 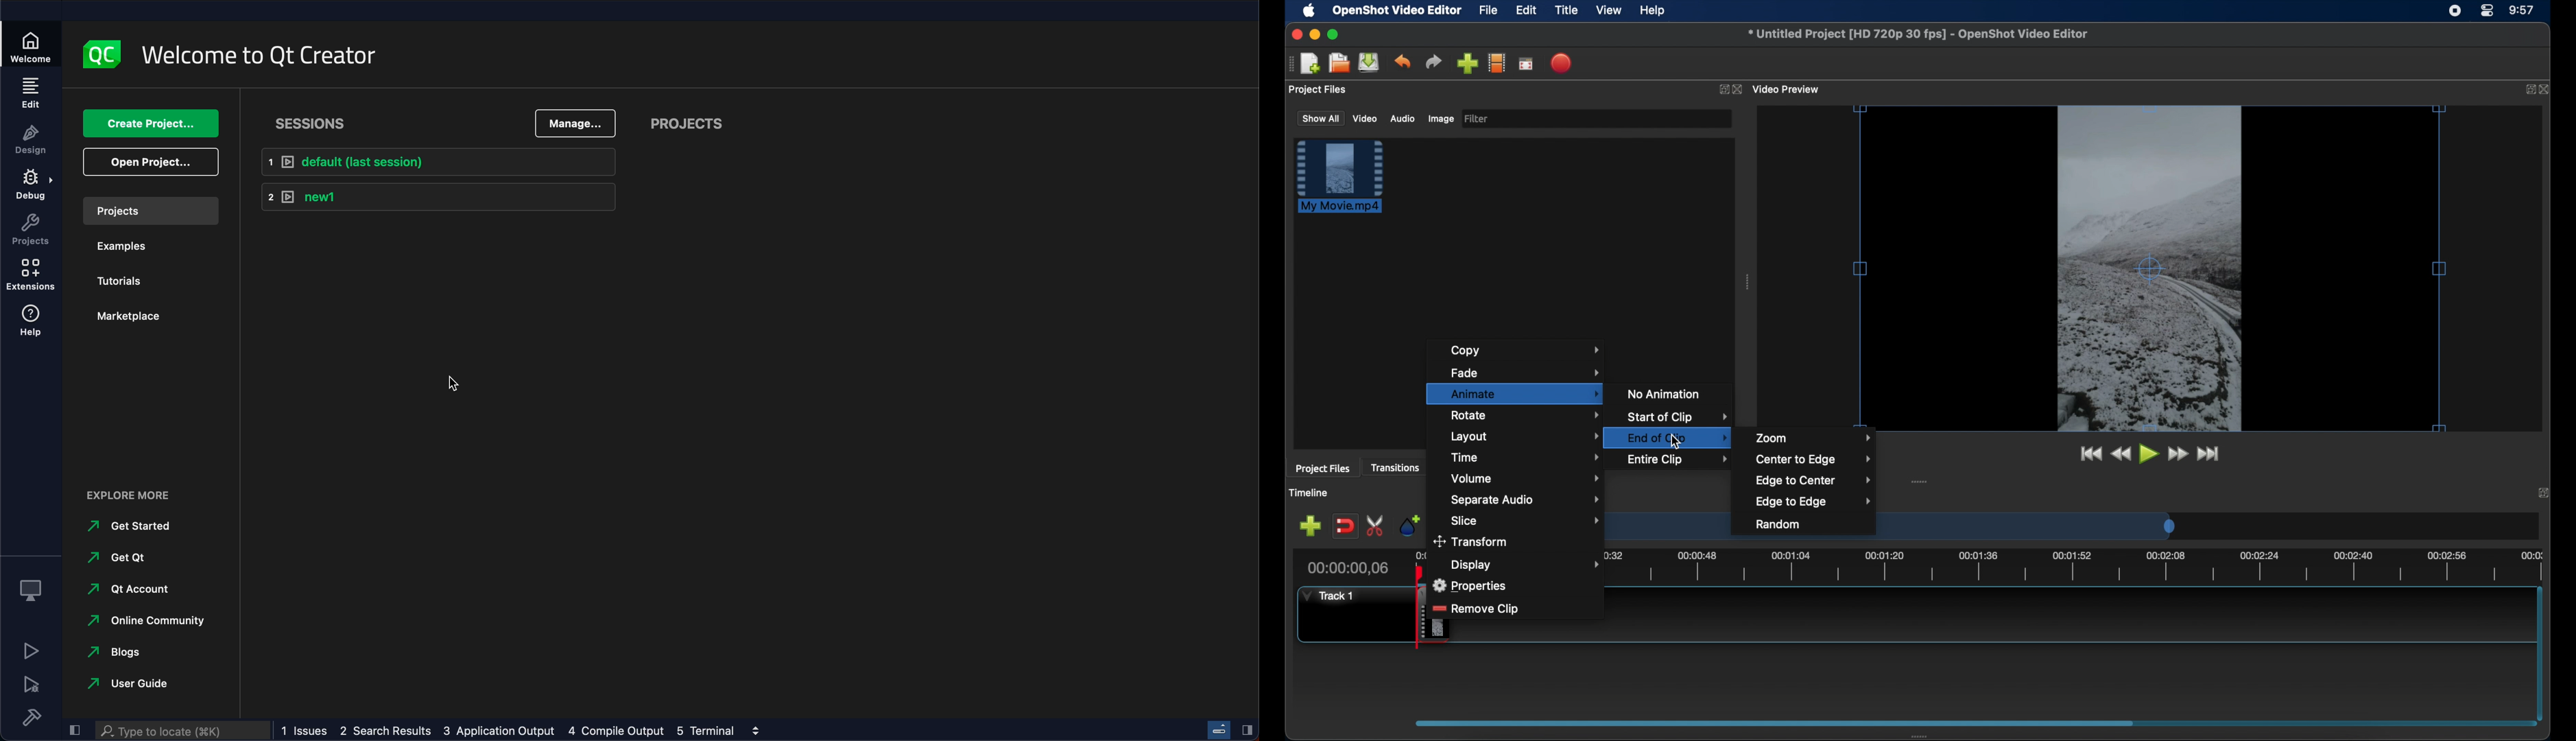 What do you see at coordinates (125, 684) in the screenshot?
I see `guide` at bounding box center [125, 684].